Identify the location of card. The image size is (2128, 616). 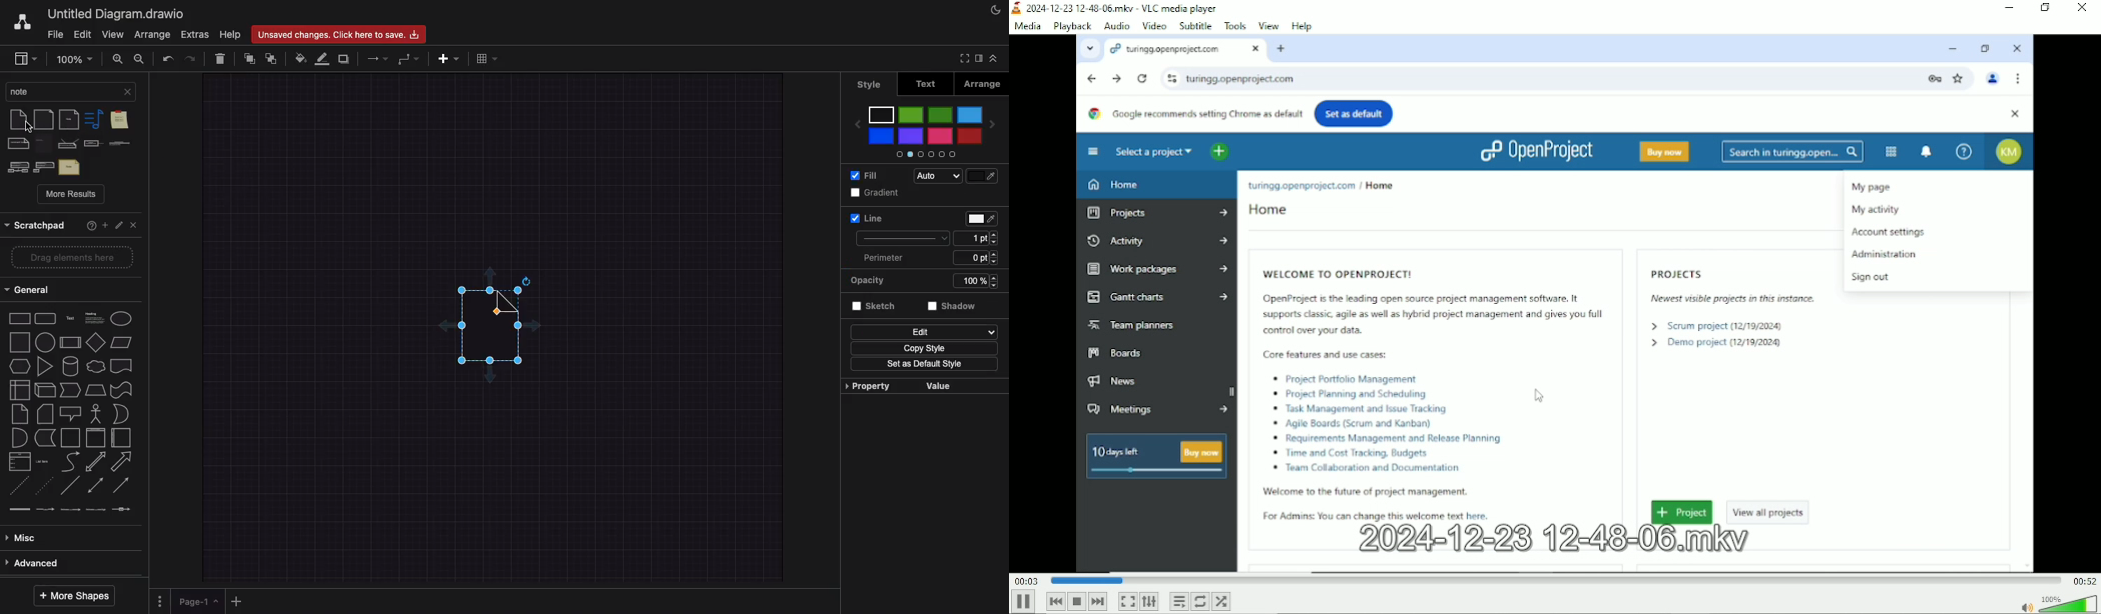
(44, 414).